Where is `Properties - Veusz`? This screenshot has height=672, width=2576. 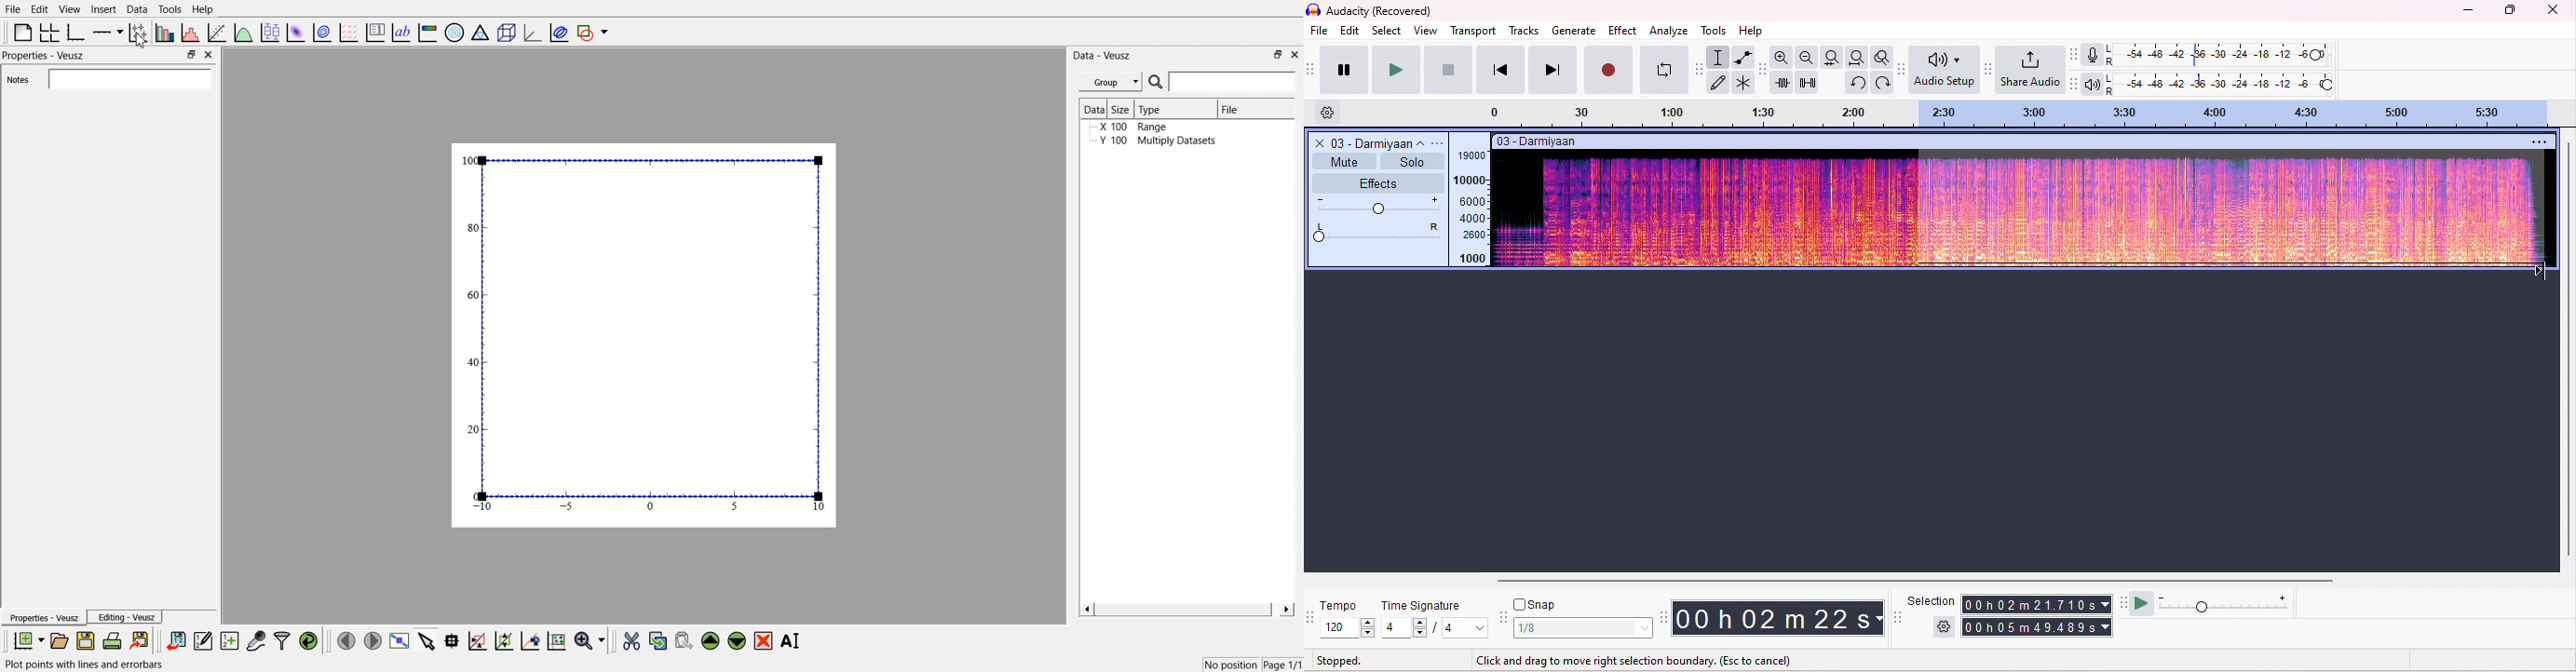
Properties - Veusz is located at coordinates (43, 618).